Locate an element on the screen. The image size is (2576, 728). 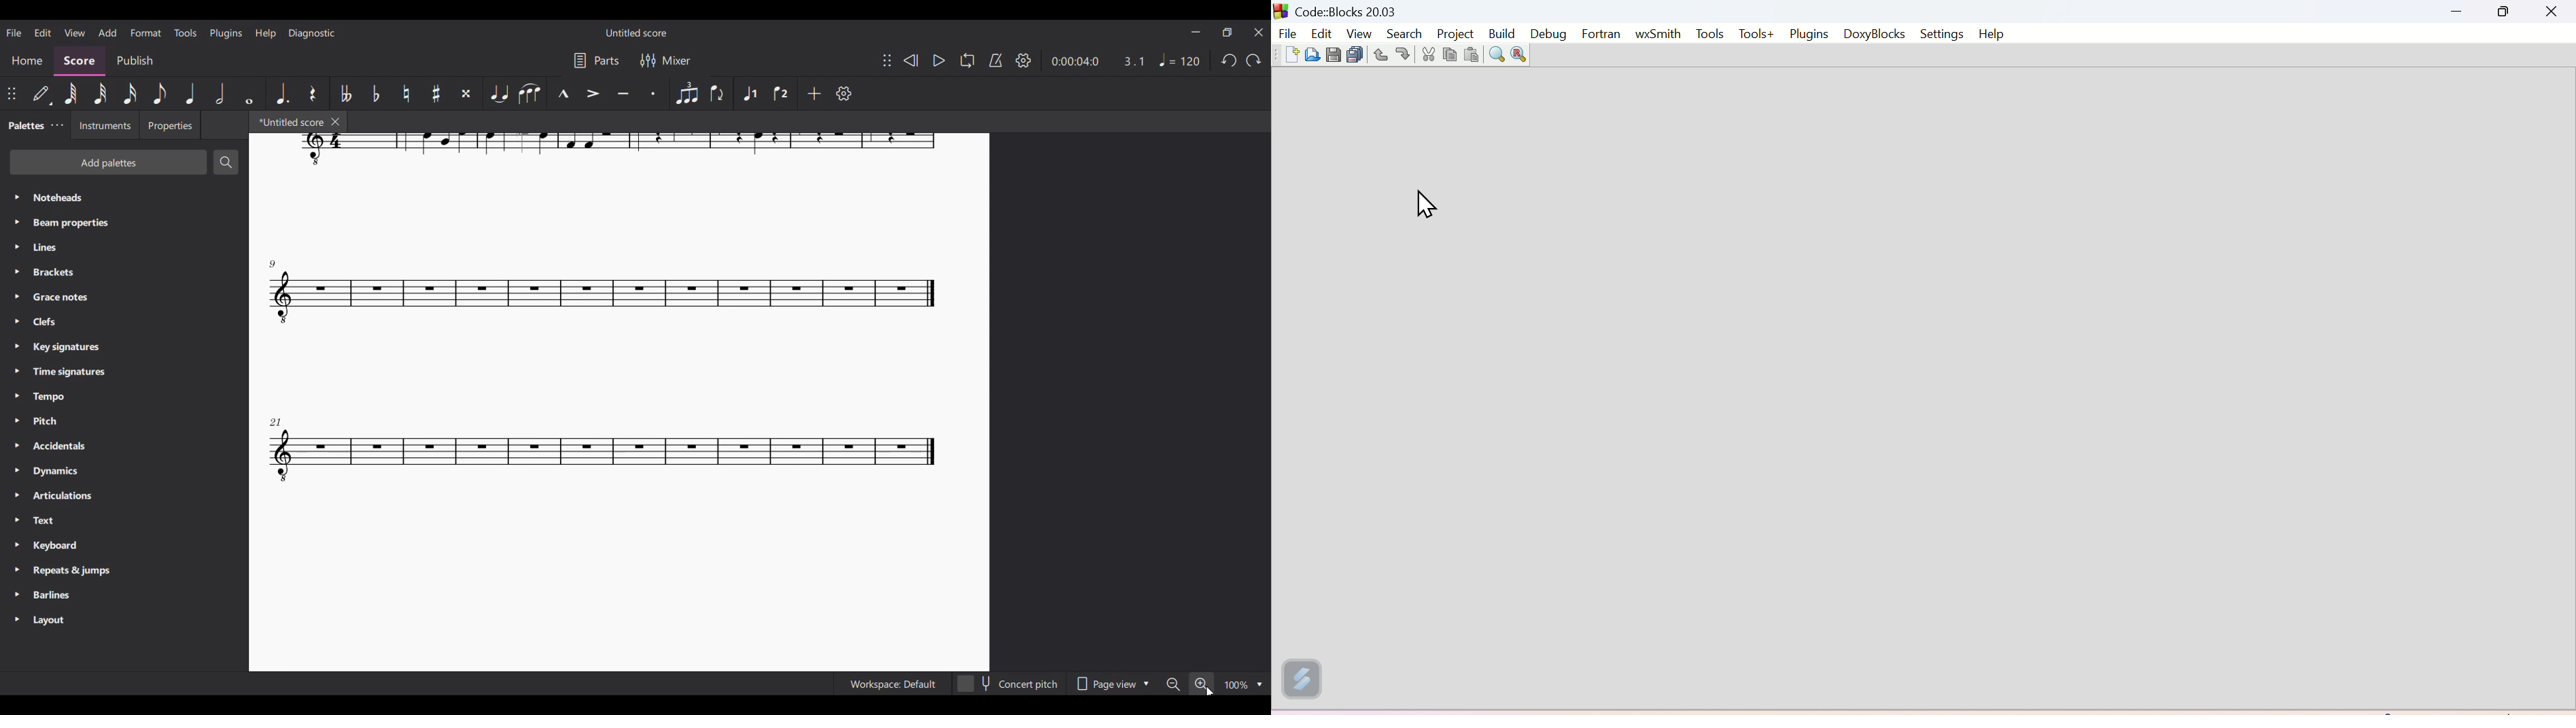
Minimize is located at coordinates (1196, 32).